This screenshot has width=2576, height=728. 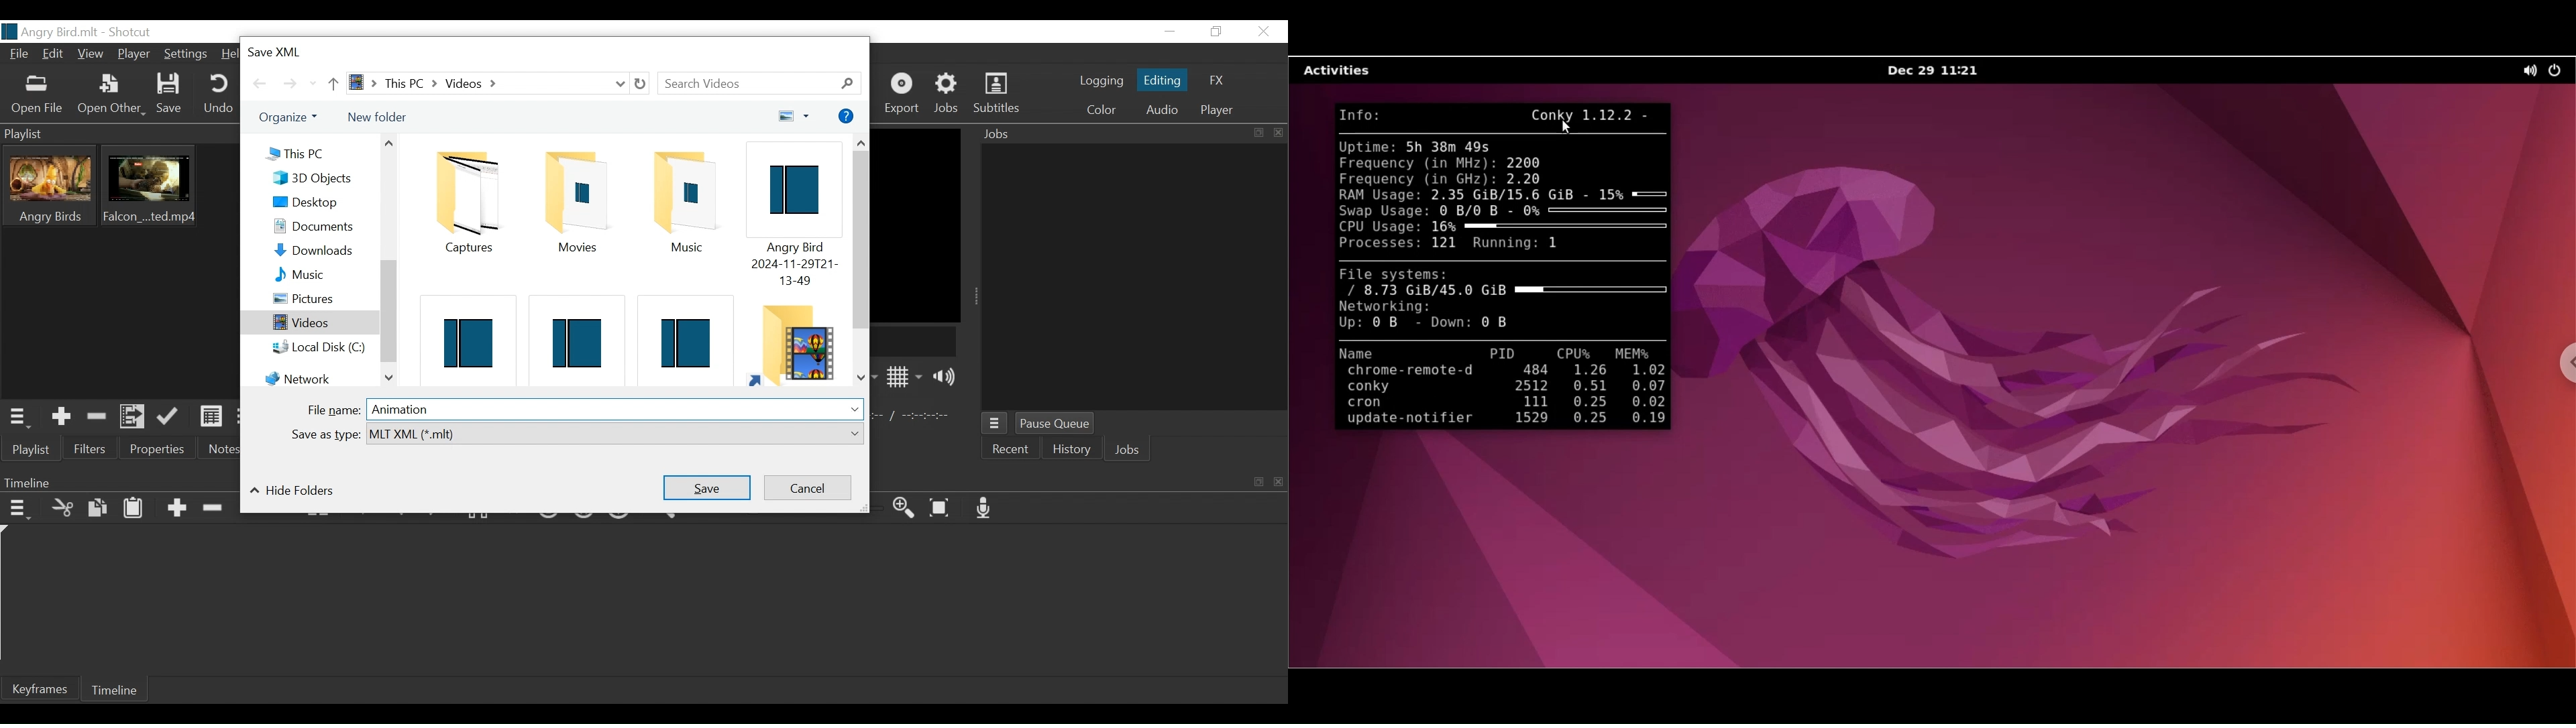 What do you see at coordinates (574, 202) in the screenshot?
I see `Folder` at bounding box center [574, 202].